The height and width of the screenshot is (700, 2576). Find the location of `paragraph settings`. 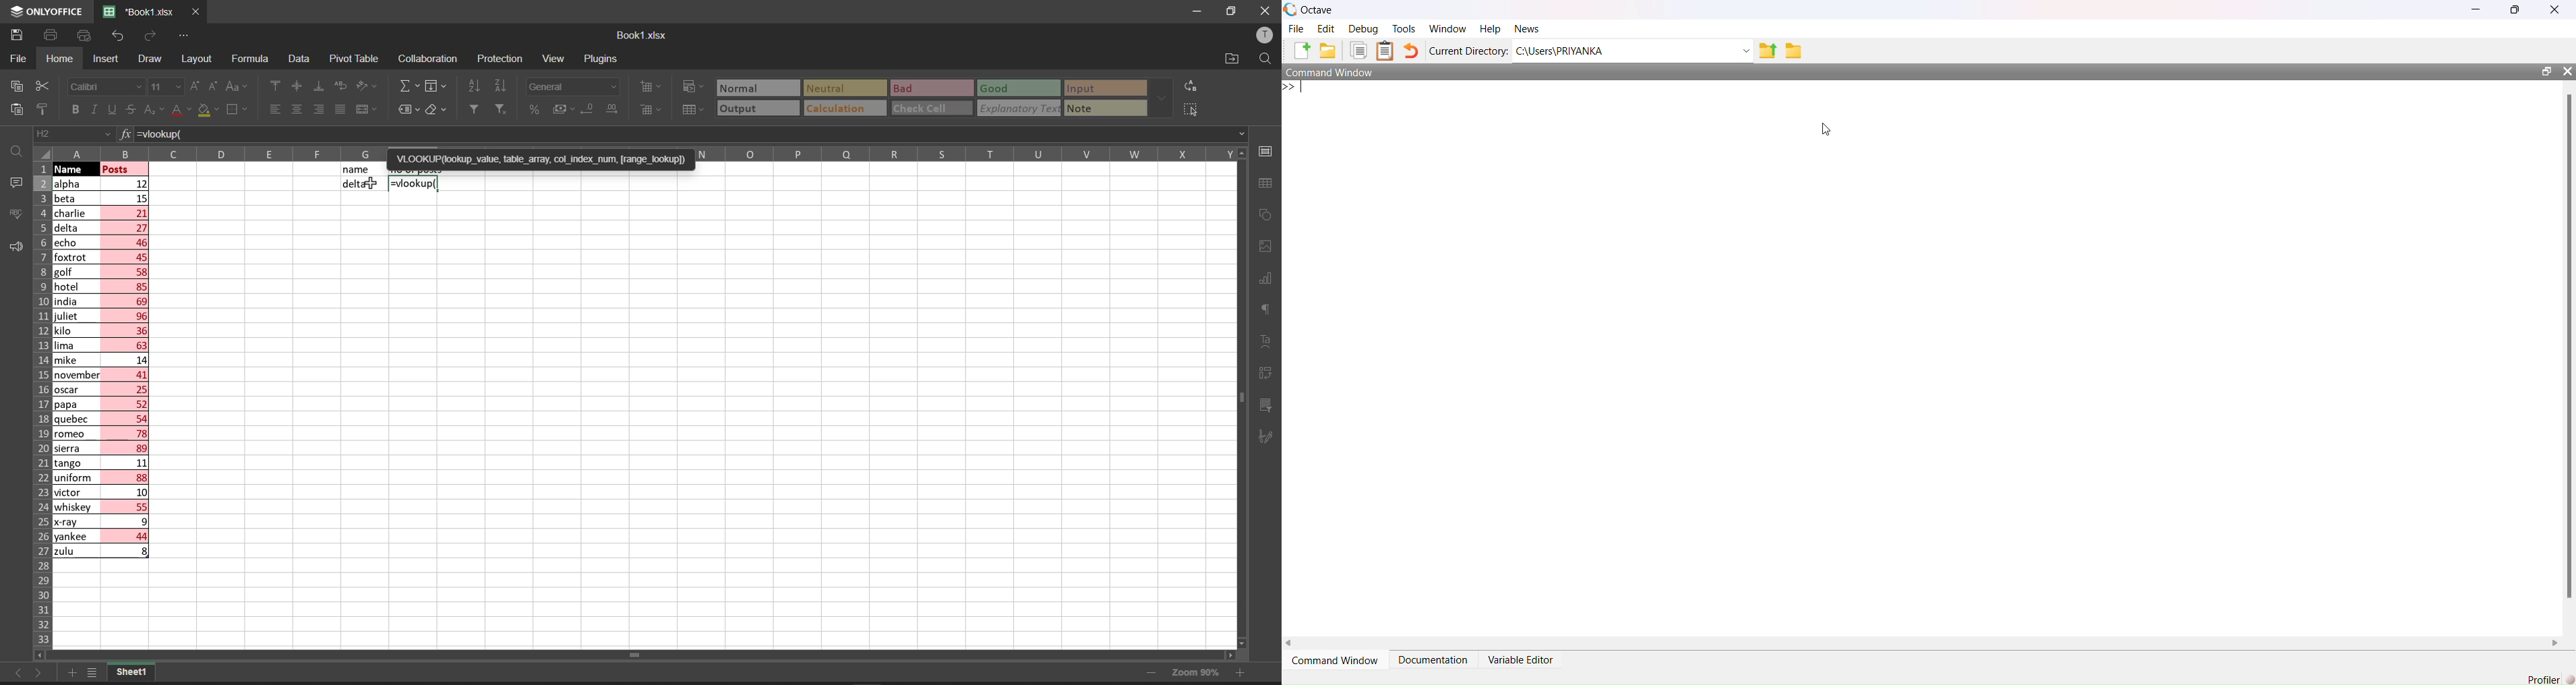

paragraph settings is located at coordinates (1268, 310).